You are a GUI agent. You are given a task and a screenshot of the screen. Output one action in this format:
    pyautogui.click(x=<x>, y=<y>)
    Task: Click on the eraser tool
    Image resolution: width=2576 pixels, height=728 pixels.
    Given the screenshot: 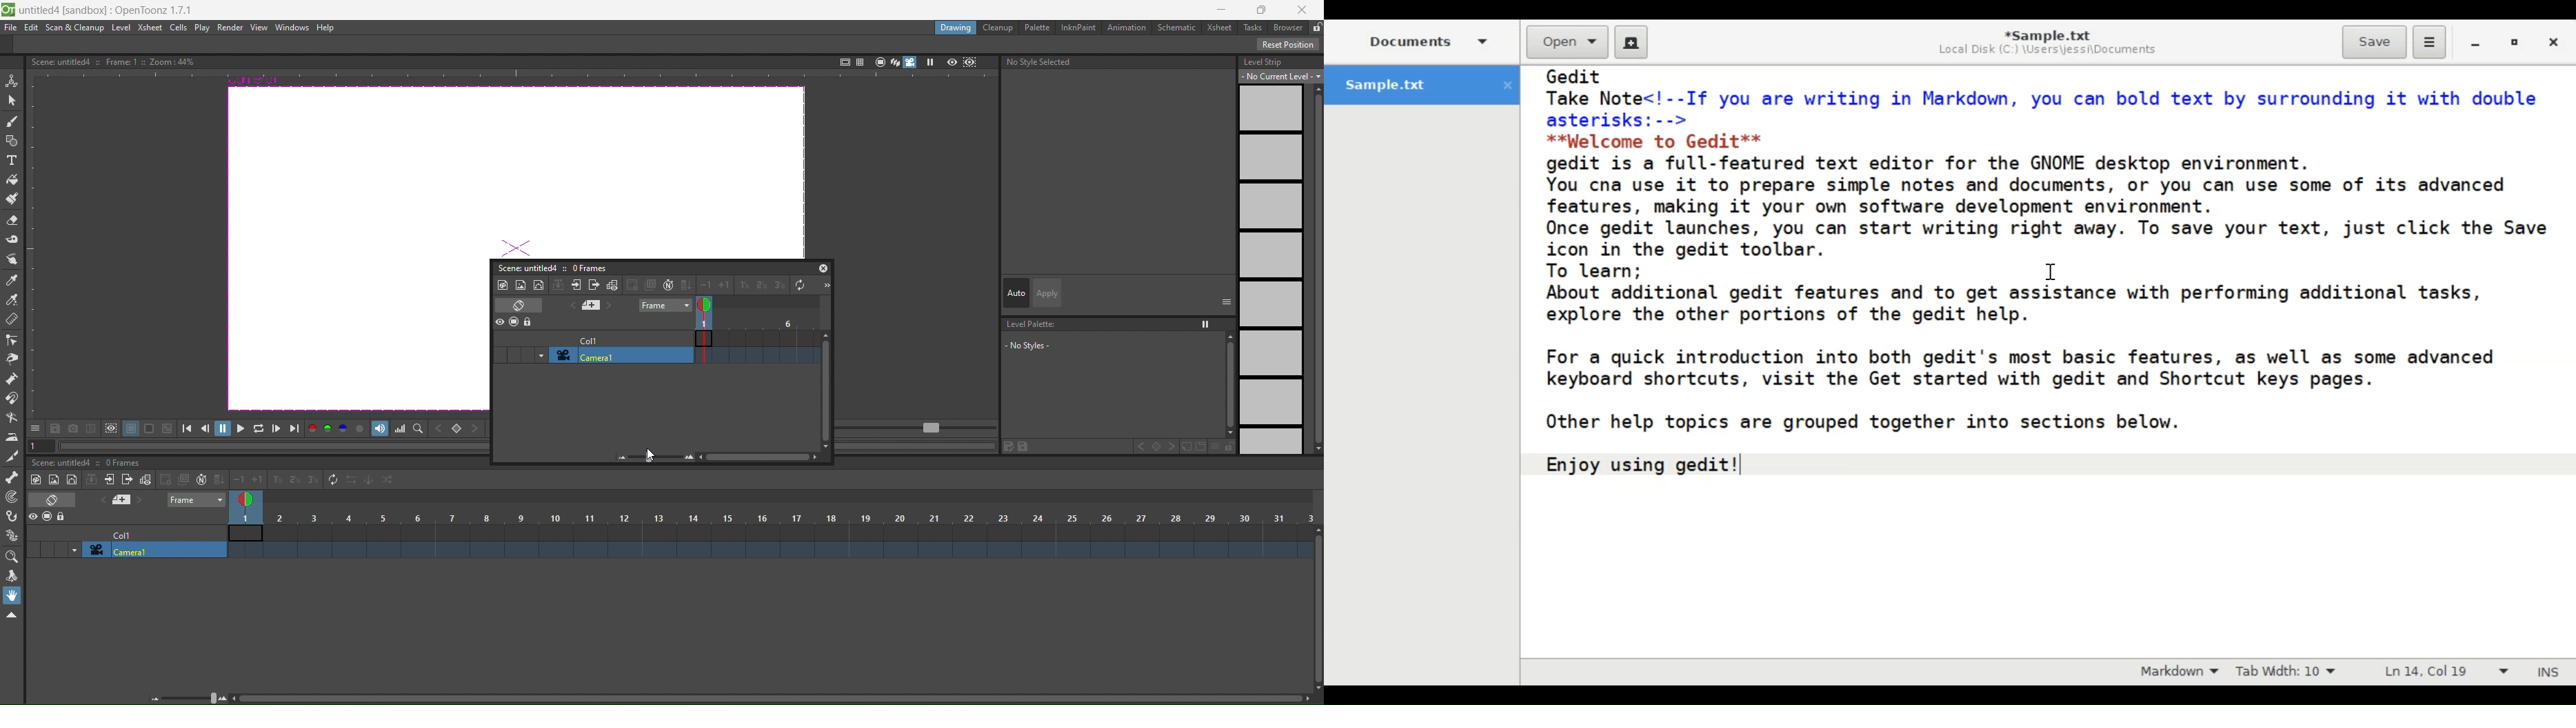 What is the action you would take?
    pyautogui.click(x=12, y=221)
    